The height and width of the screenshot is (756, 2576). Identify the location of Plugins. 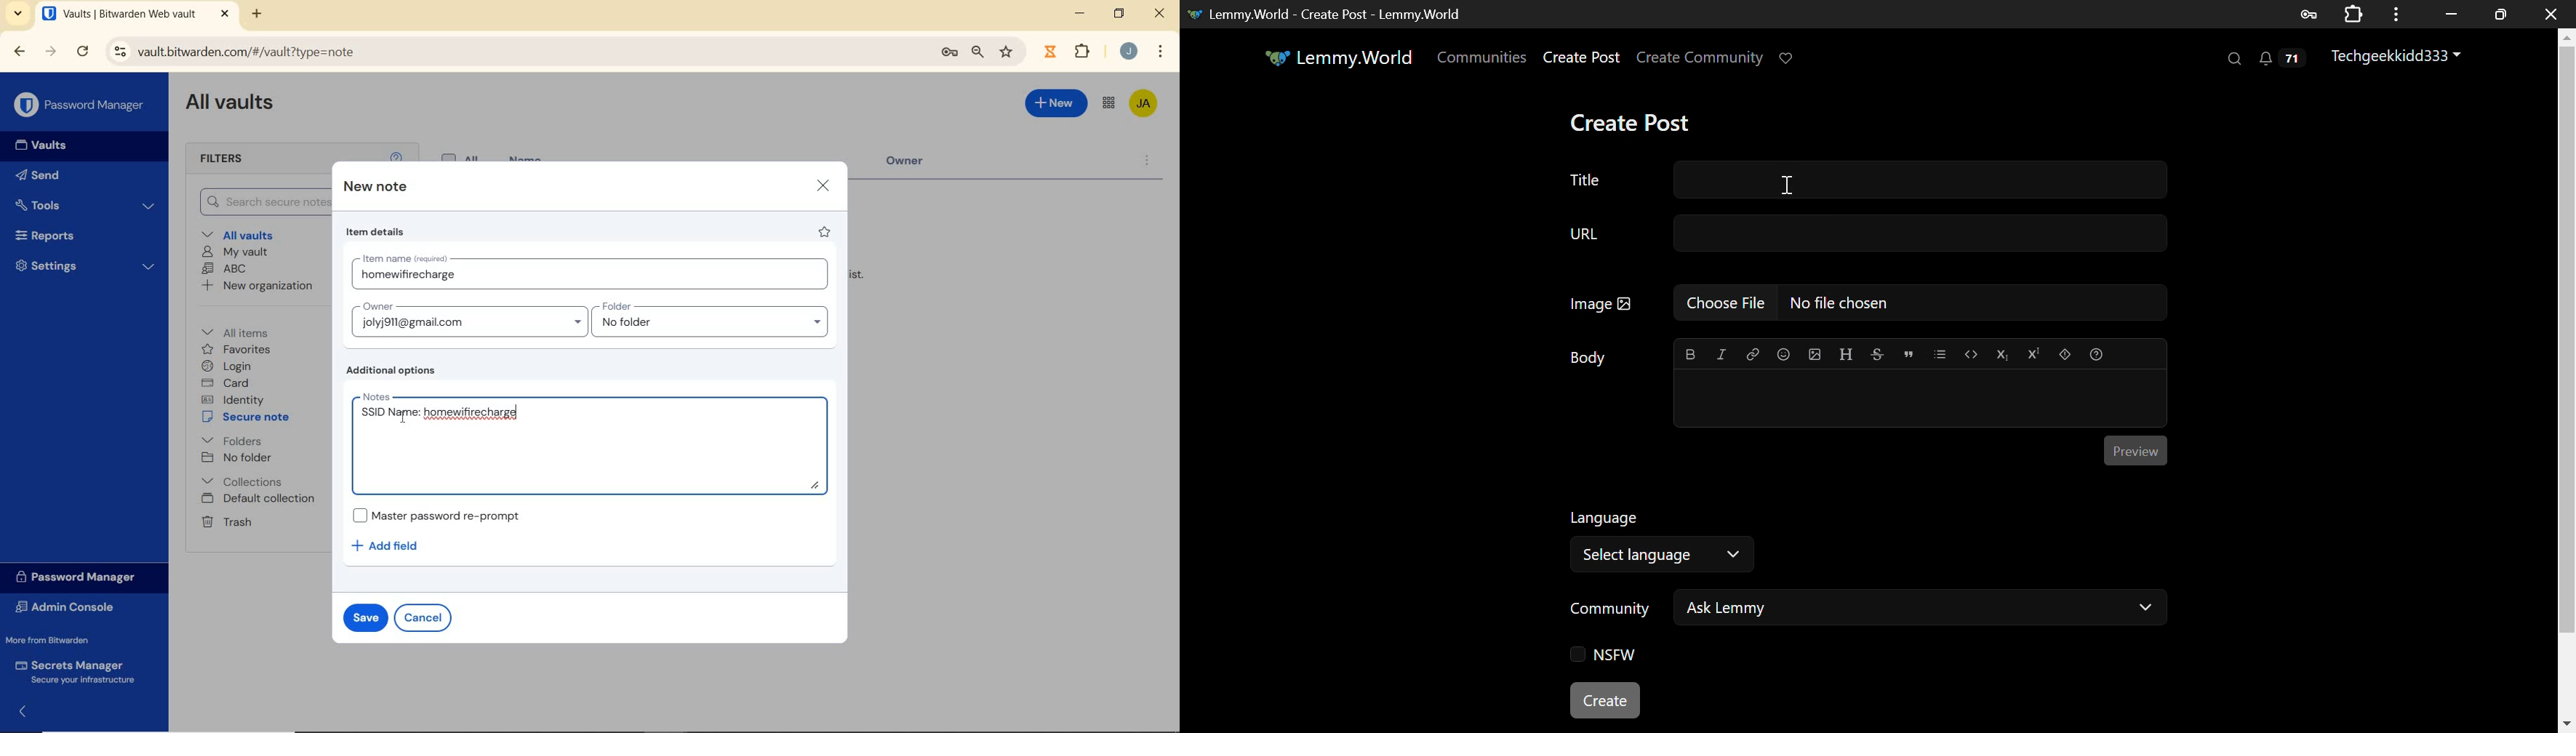
(1085, 50).